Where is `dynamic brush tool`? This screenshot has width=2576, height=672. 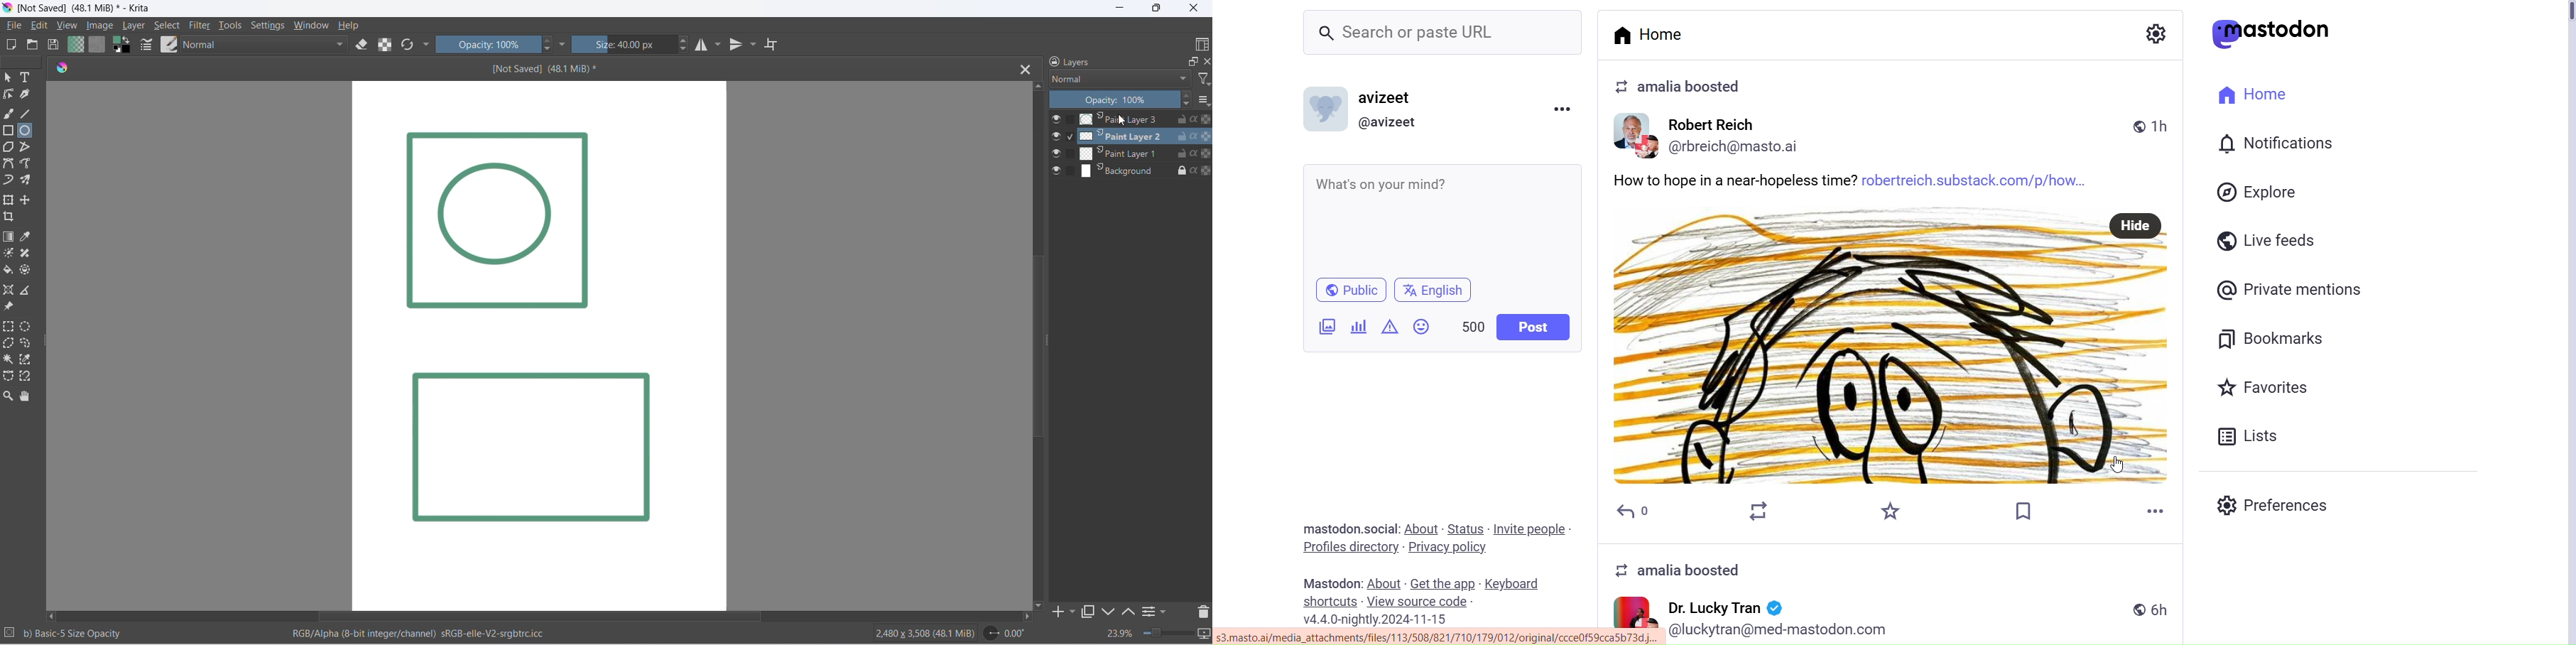 dynamic brush tool is located at coordinates (10, 181).